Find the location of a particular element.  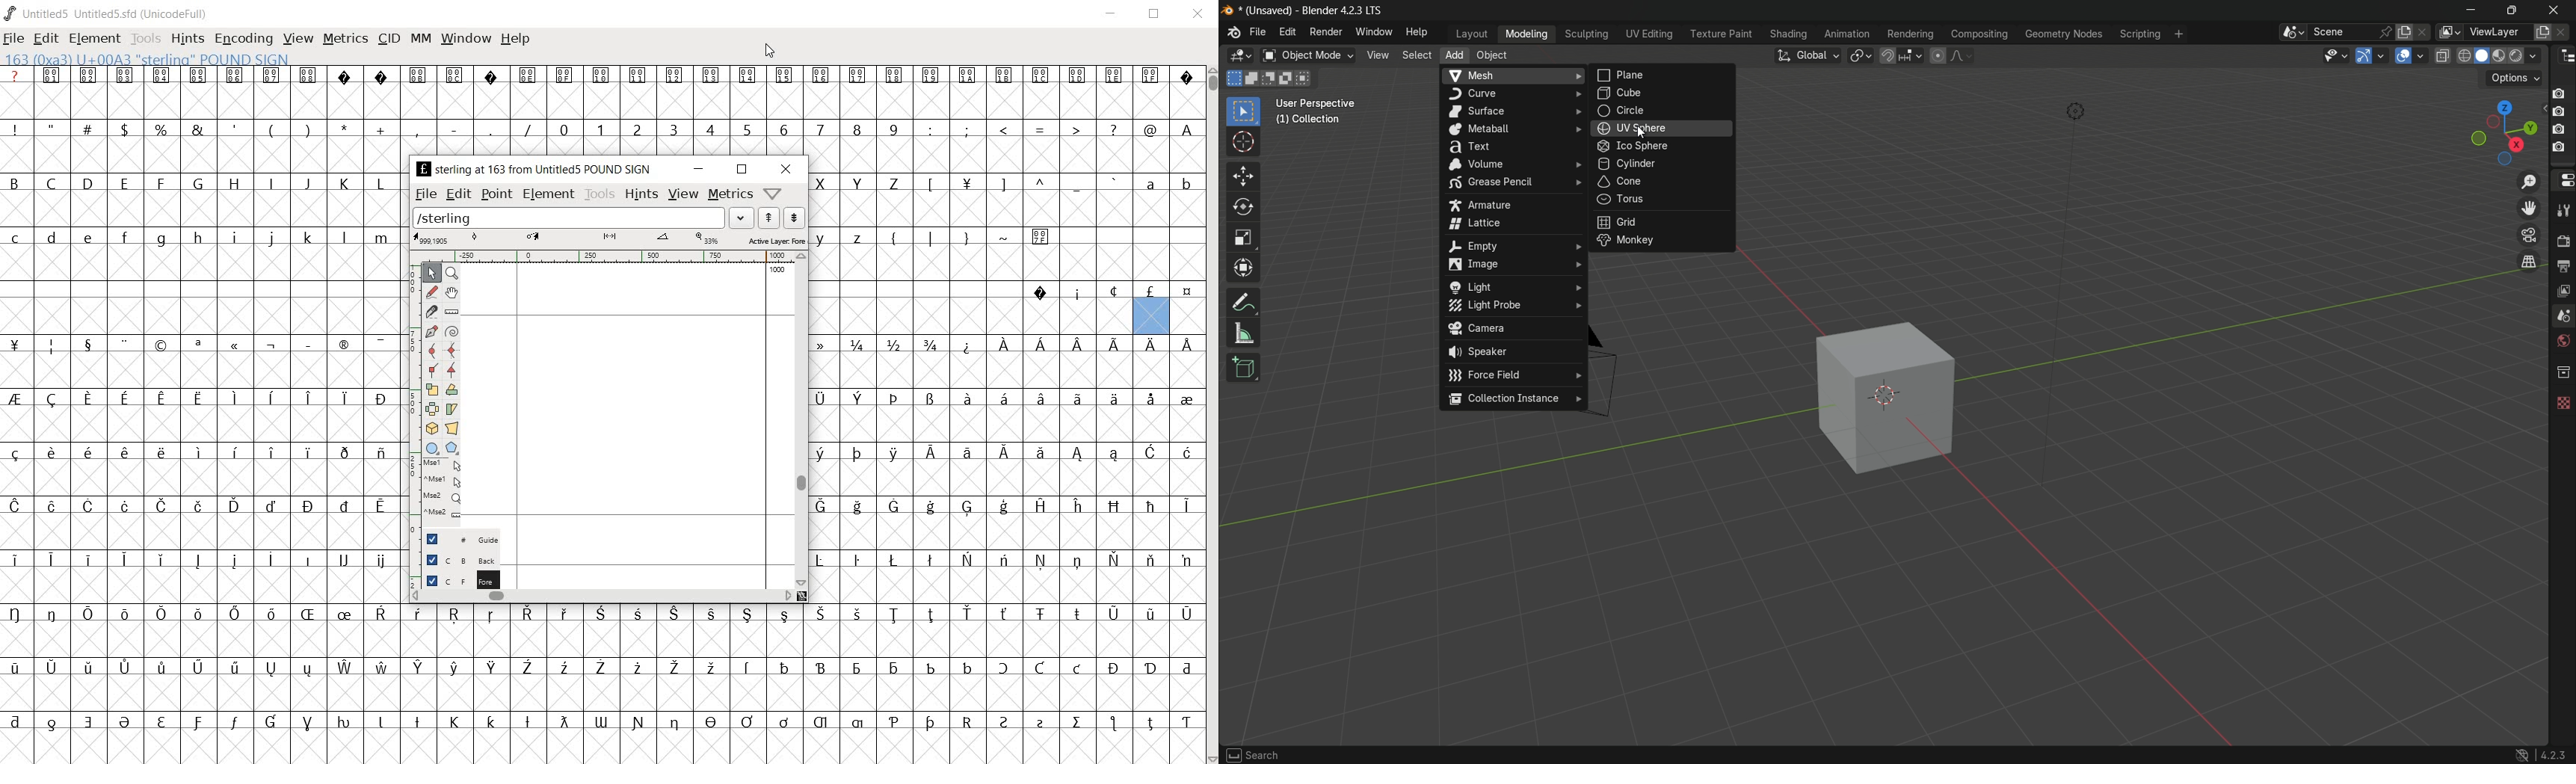

8 is located at coordinates (856, 130).